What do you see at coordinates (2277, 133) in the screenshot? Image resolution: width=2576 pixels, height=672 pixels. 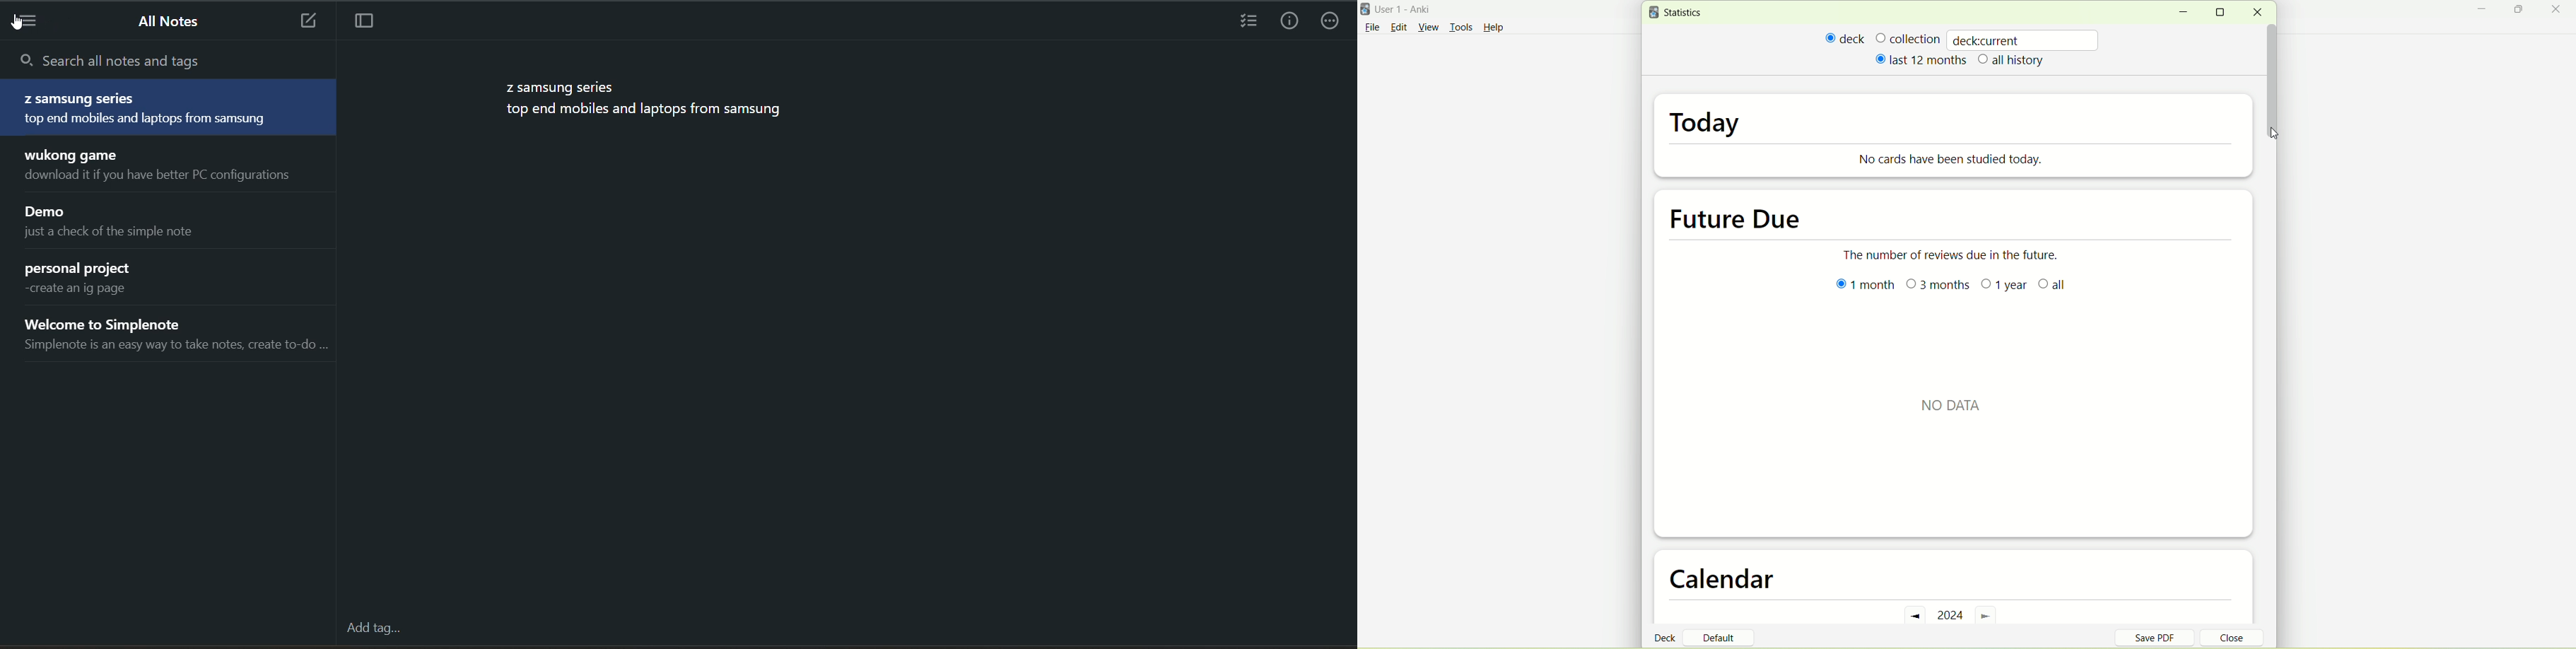 I see `cursor` at bounding box center [2277, 133].